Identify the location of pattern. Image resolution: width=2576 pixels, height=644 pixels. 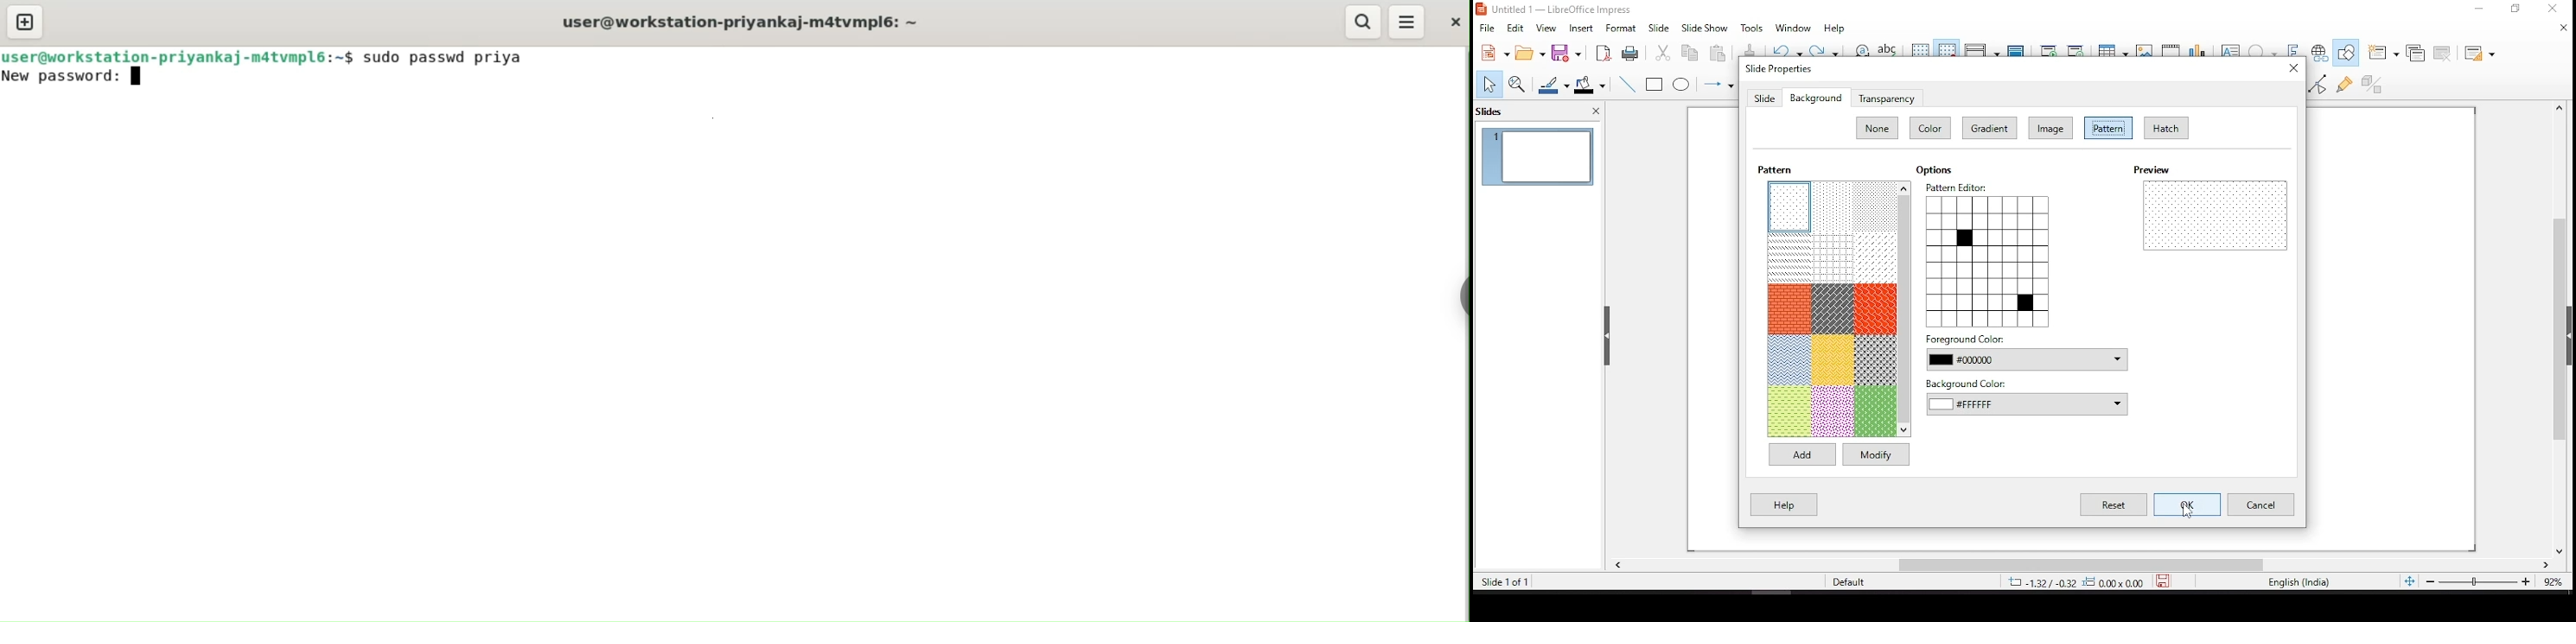
(1874, 206).